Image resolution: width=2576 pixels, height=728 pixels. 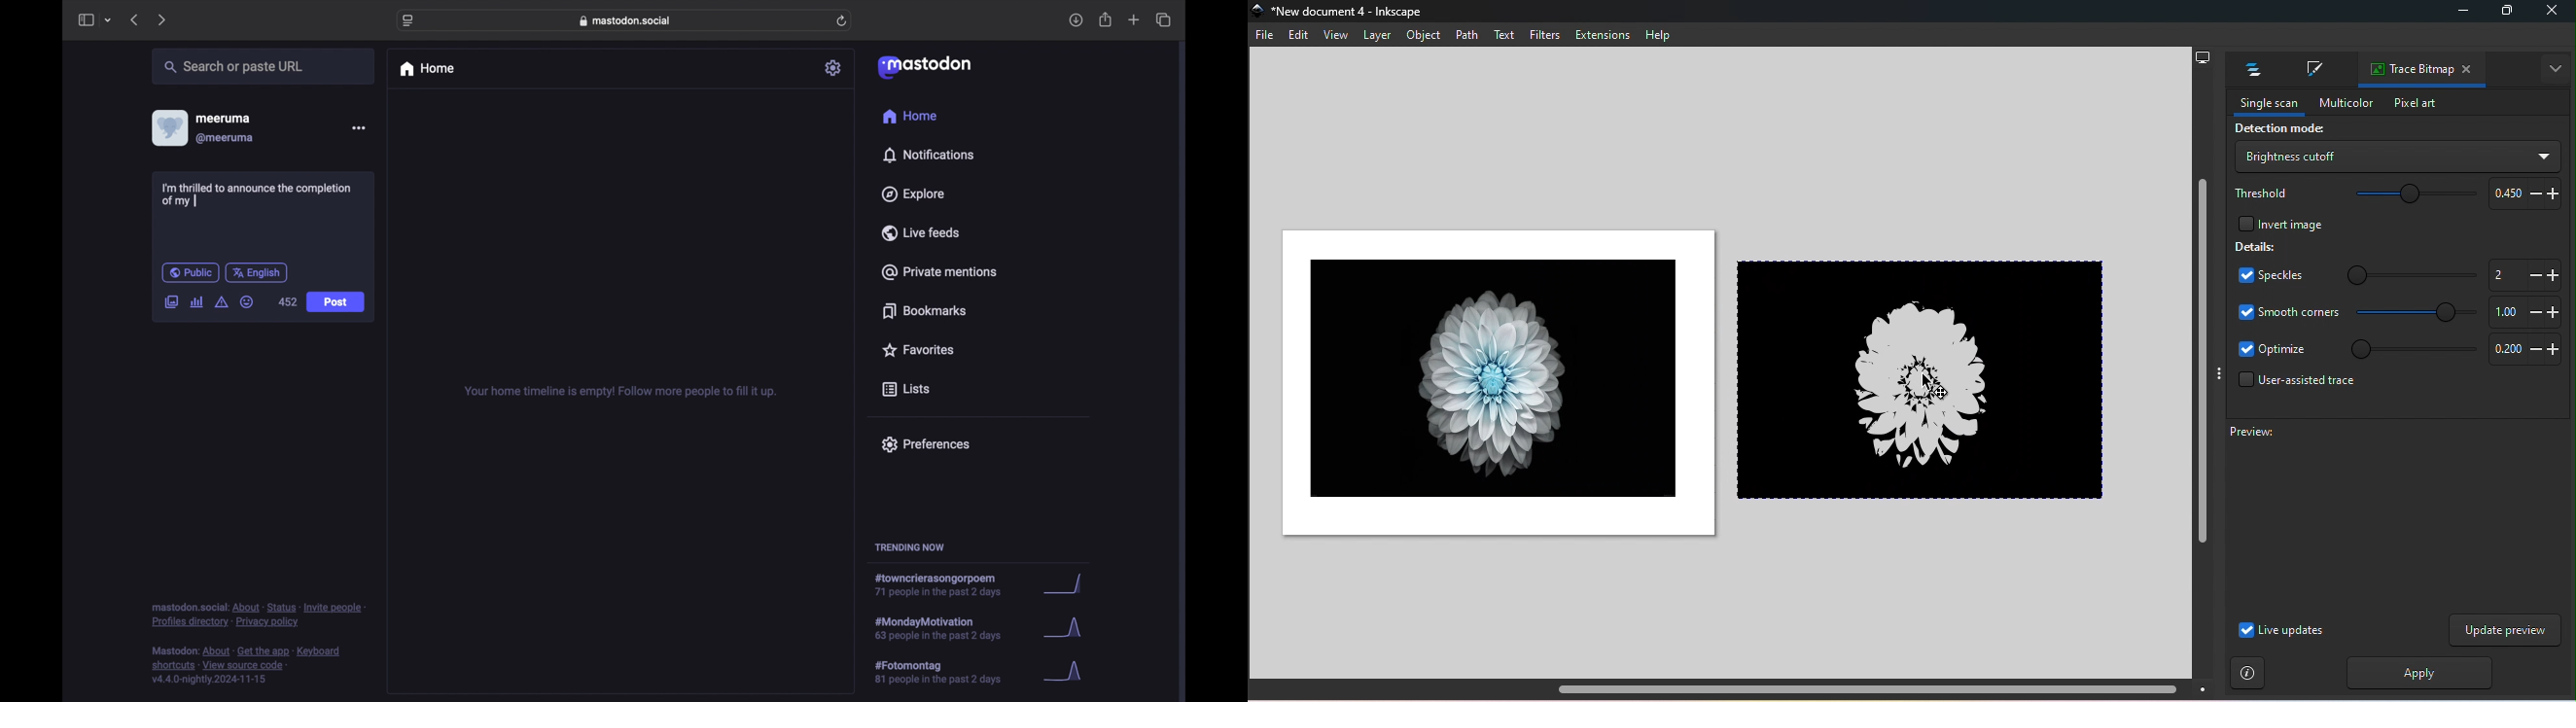 What do you see at coordinates (1076, 20) in the screenshot?
I see `downloads` at bounding box center [1076, 20].